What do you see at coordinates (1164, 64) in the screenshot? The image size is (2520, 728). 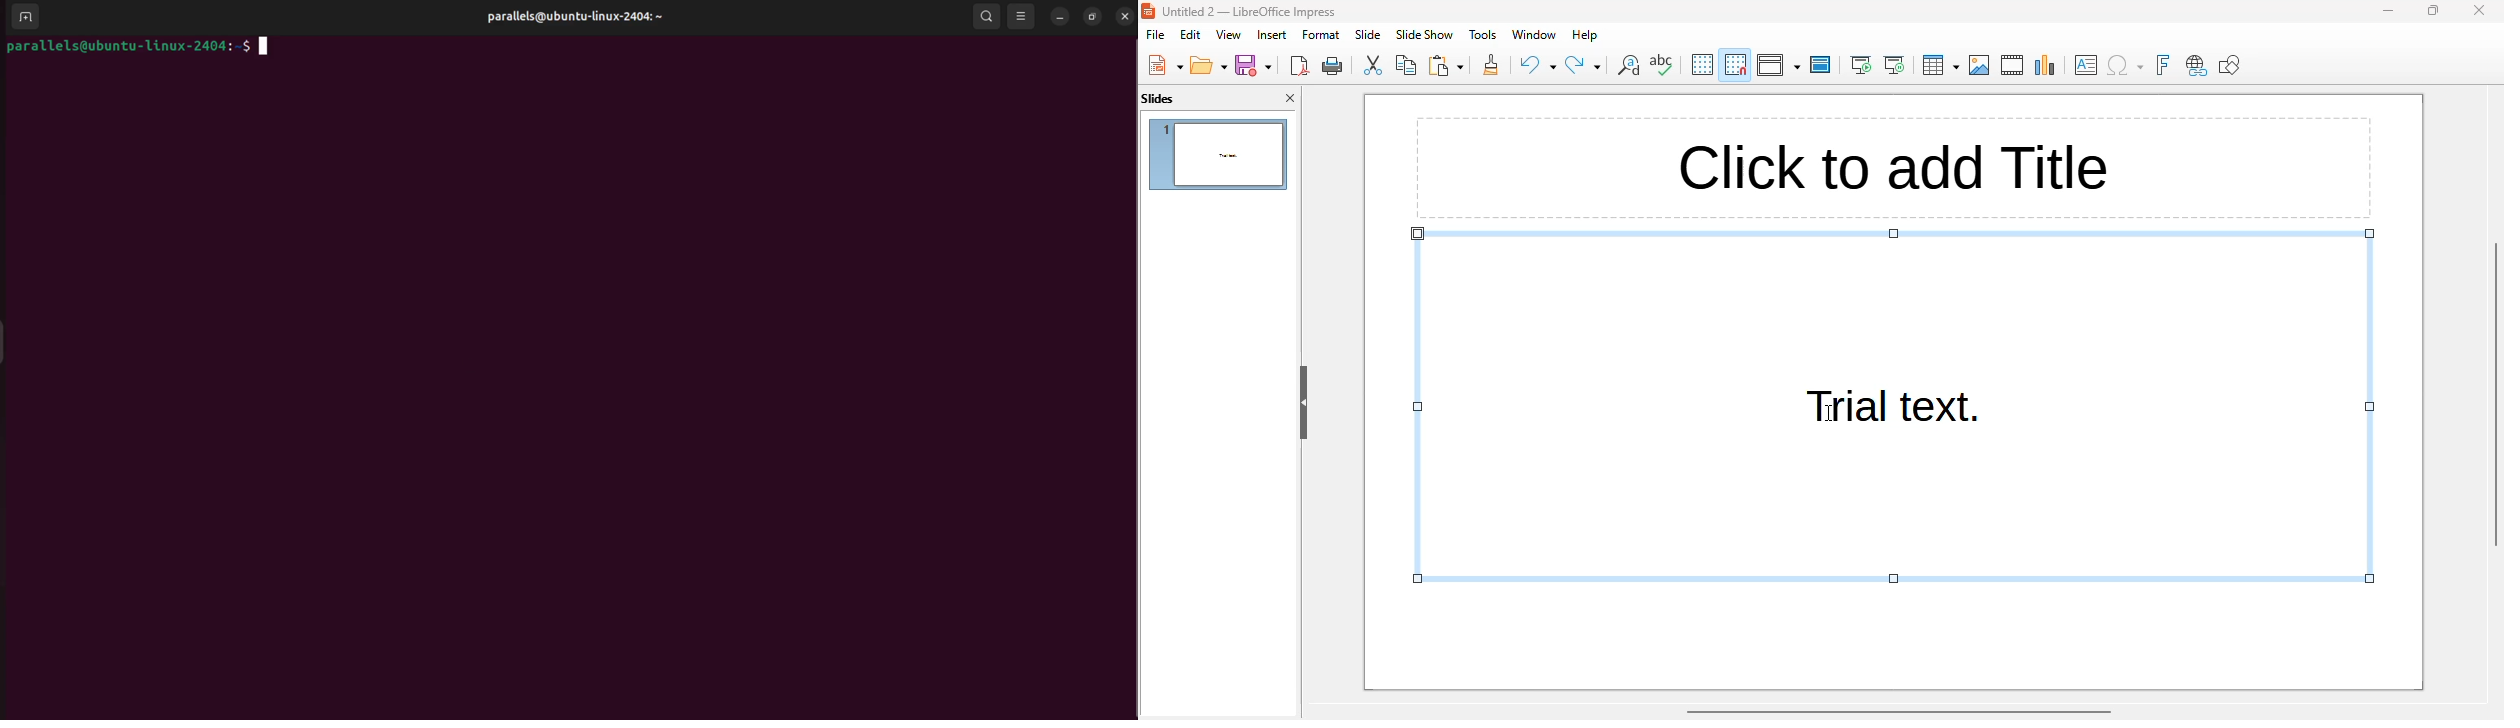 I see `new` at bounding box center [1164, 64].